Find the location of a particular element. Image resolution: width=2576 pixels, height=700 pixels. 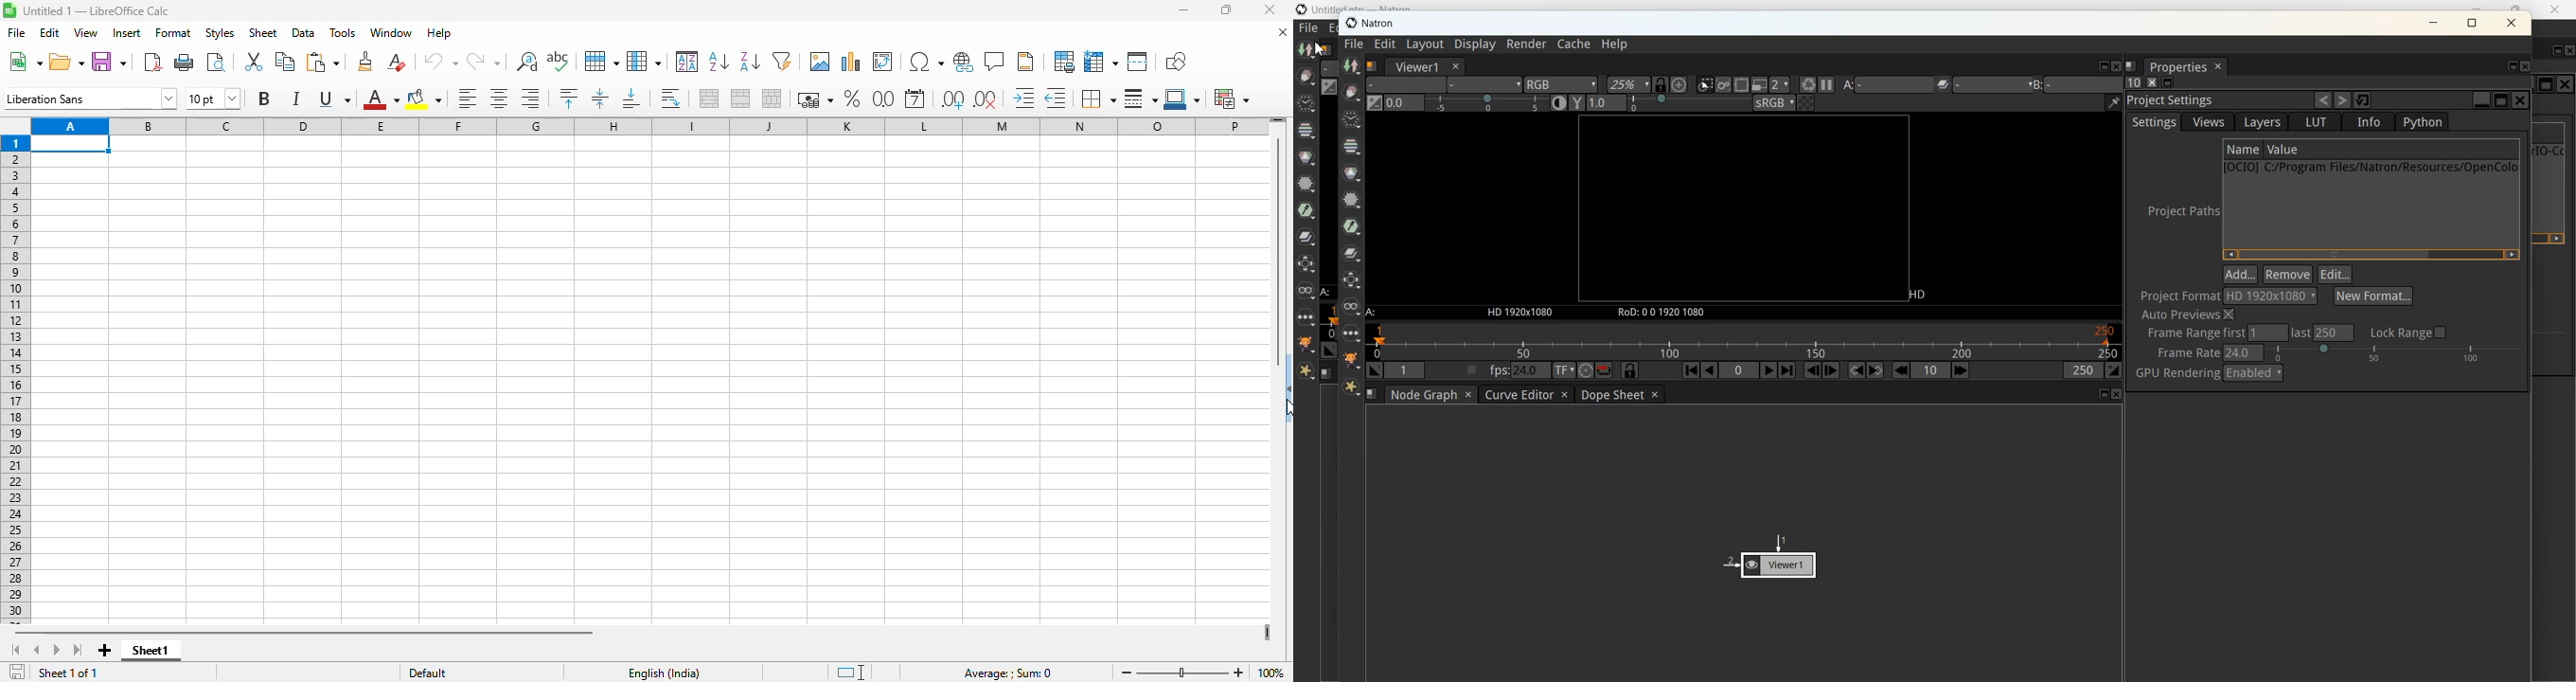

title is located at coordinates (97, 10).